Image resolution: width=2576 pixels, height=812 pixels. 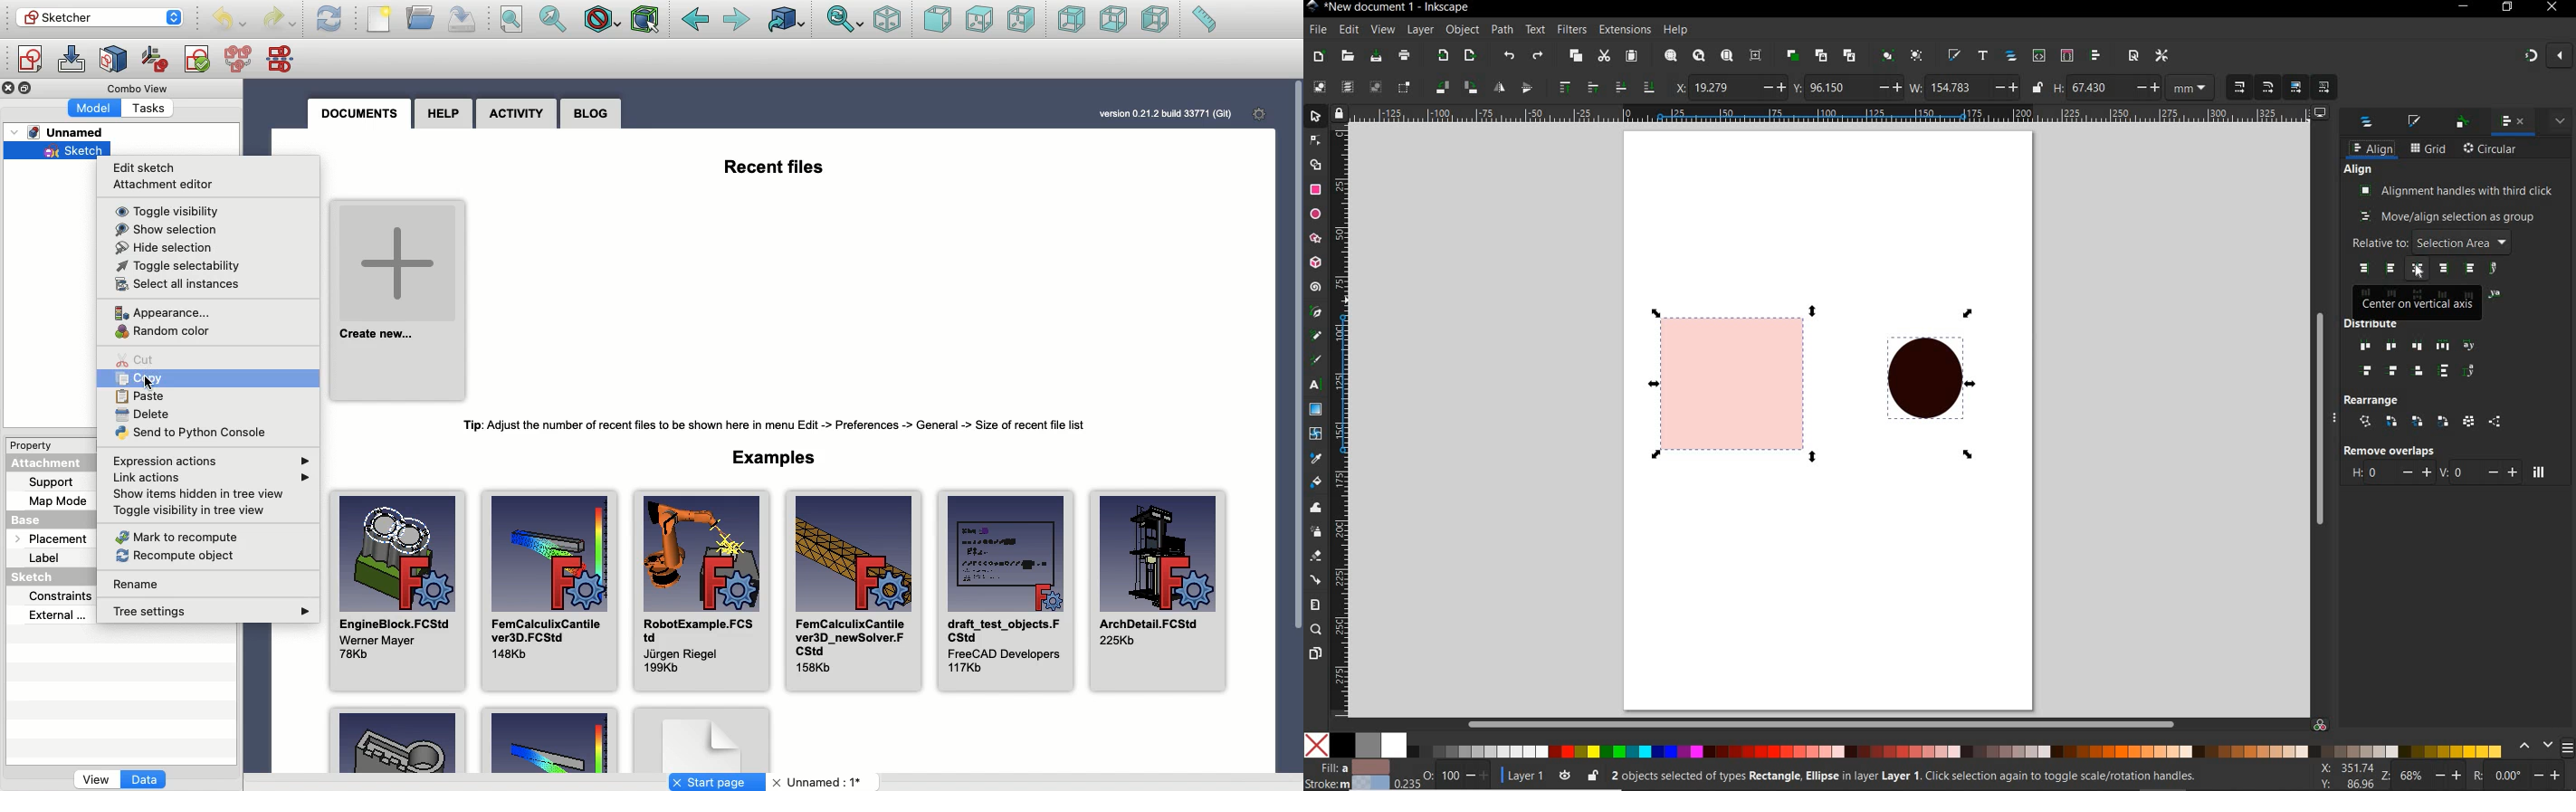 I want to click on object, so click(x=1462, y=29).